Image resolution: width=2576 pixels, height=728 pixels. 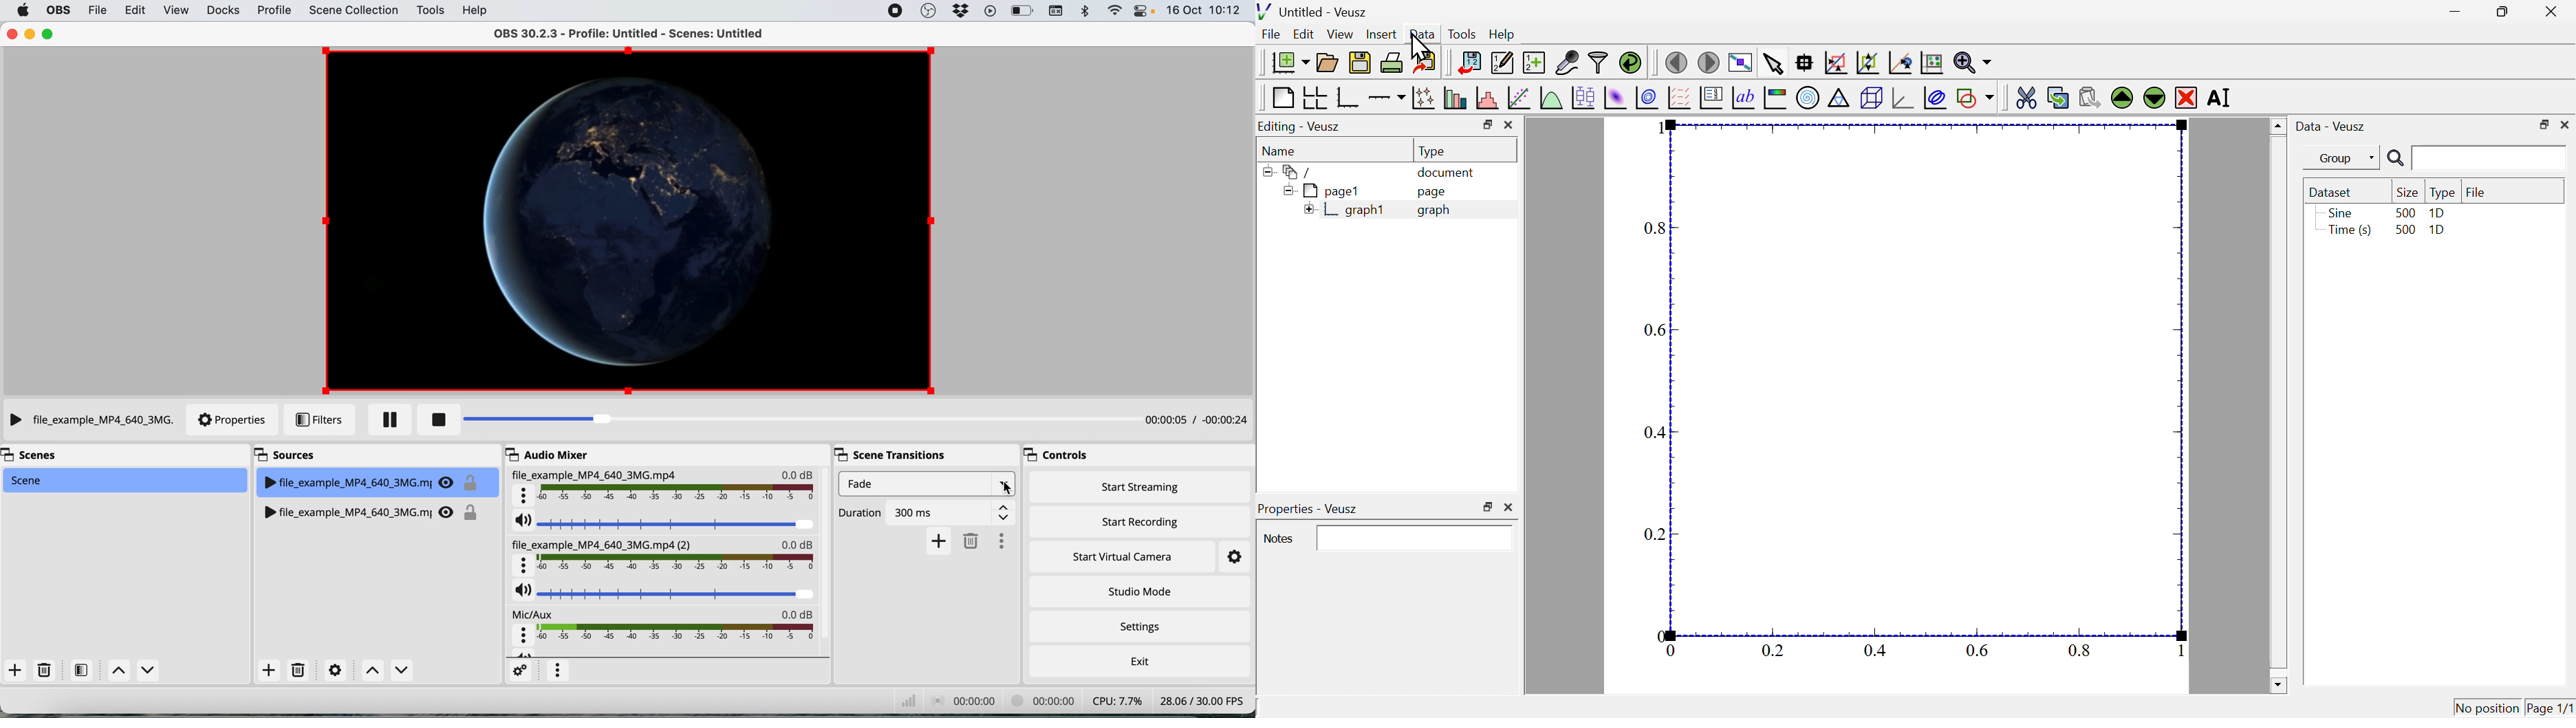 I want to click on keyboard, so click(x=1058, y=11).